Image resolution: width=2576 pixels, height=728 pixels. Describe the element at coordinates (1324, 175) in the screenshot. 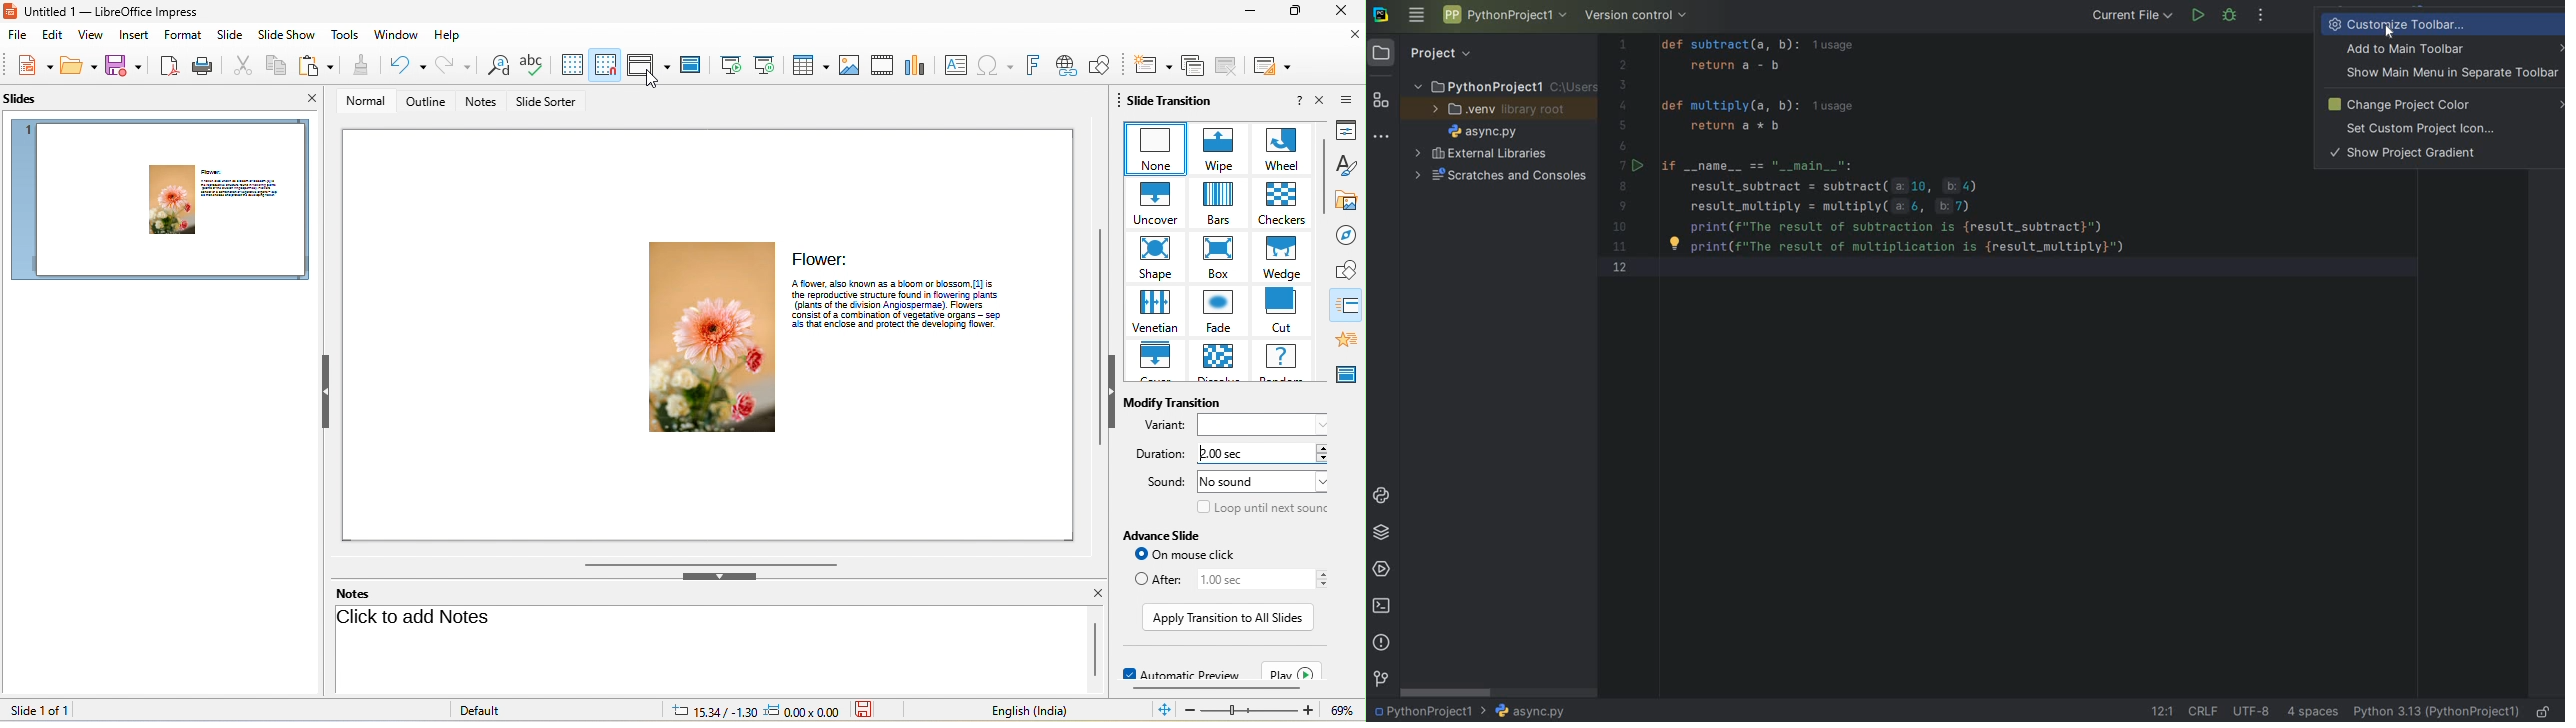

I see `vertical scroll bar` at that location.